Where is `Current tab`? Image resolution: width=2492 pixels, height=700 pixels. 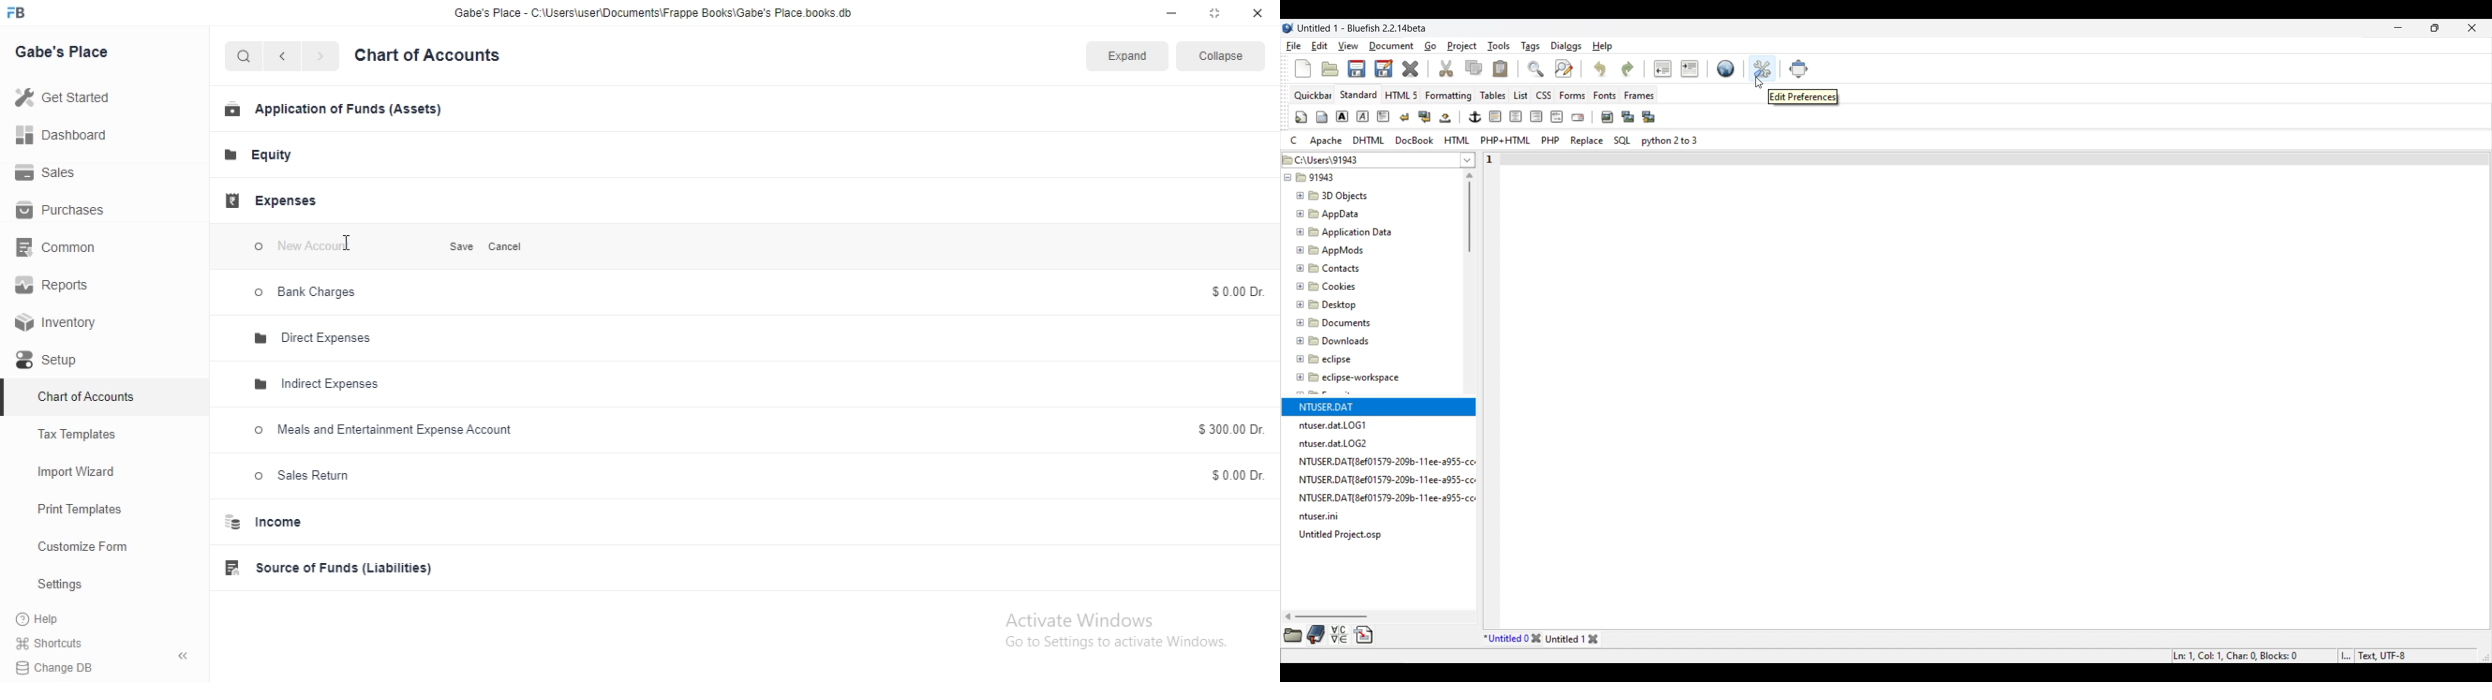 Current tab is located at coordinates (1506, 638).